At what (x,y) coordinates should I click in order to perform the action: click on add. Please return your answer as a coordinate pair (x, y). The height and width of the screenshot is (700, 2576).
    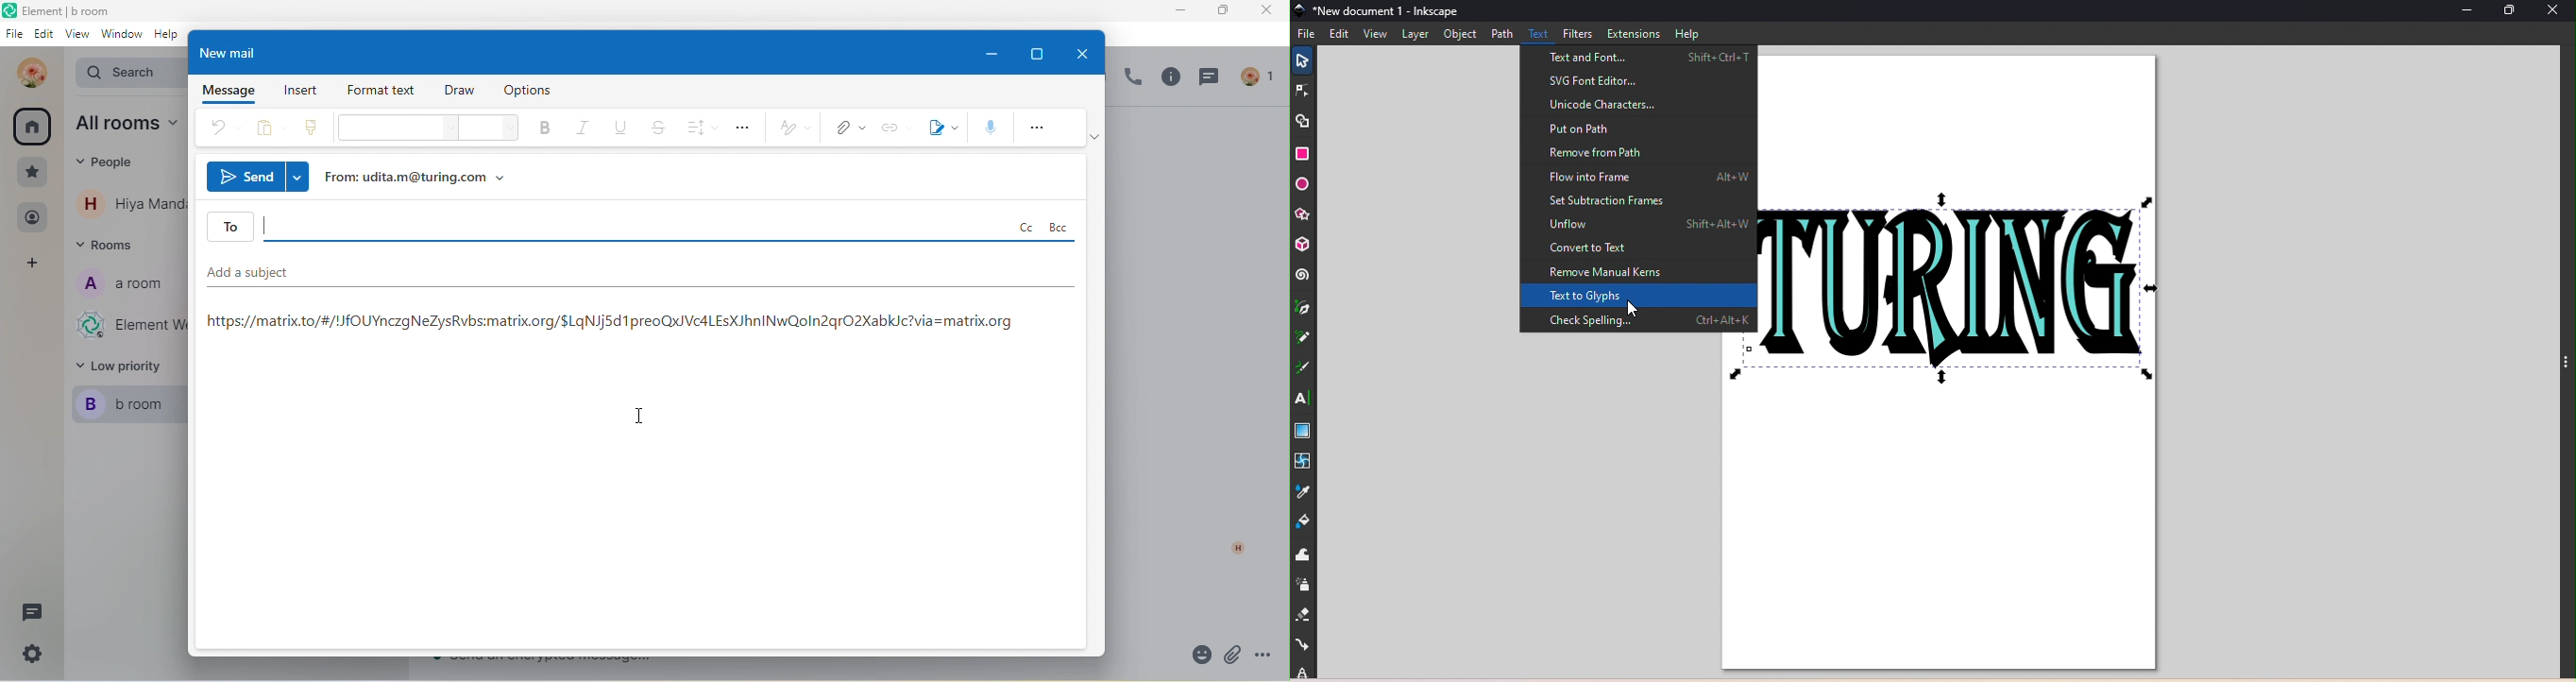
    Looking at the image, I should click on (35, 264).